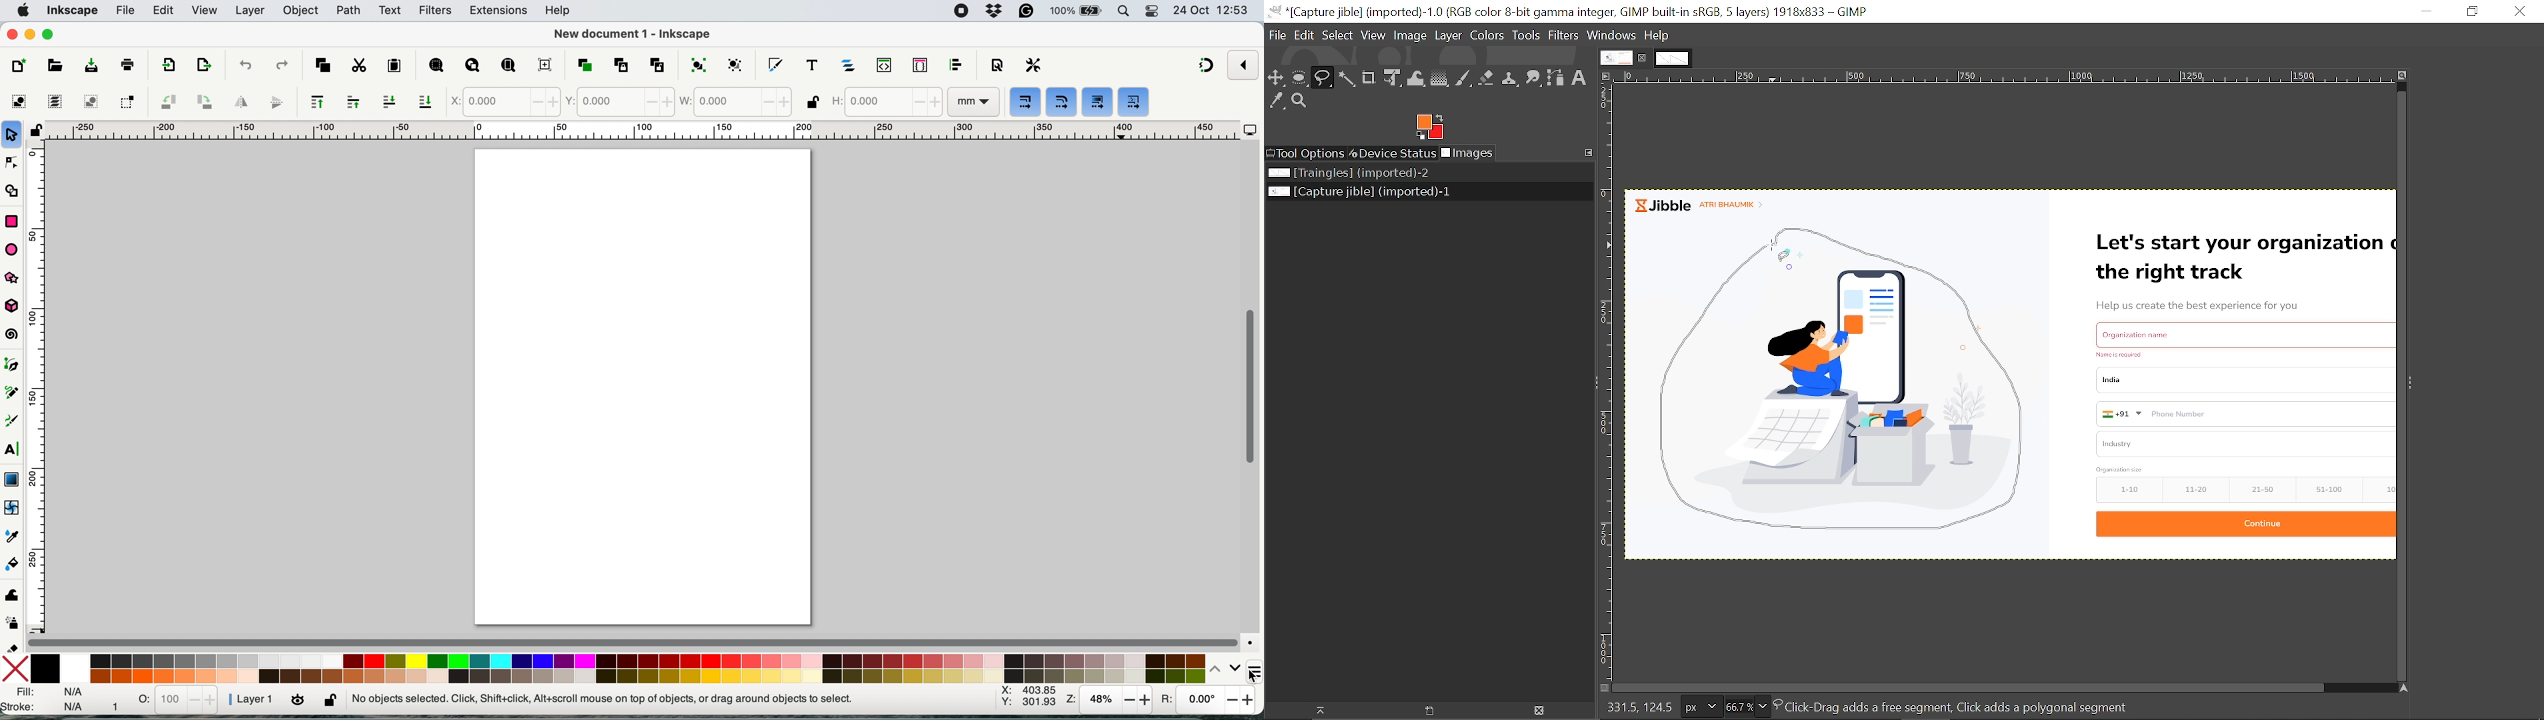  Describe the element at coordinates (13, 564) in the screenshot. I see `paint bucket tool` at that location.